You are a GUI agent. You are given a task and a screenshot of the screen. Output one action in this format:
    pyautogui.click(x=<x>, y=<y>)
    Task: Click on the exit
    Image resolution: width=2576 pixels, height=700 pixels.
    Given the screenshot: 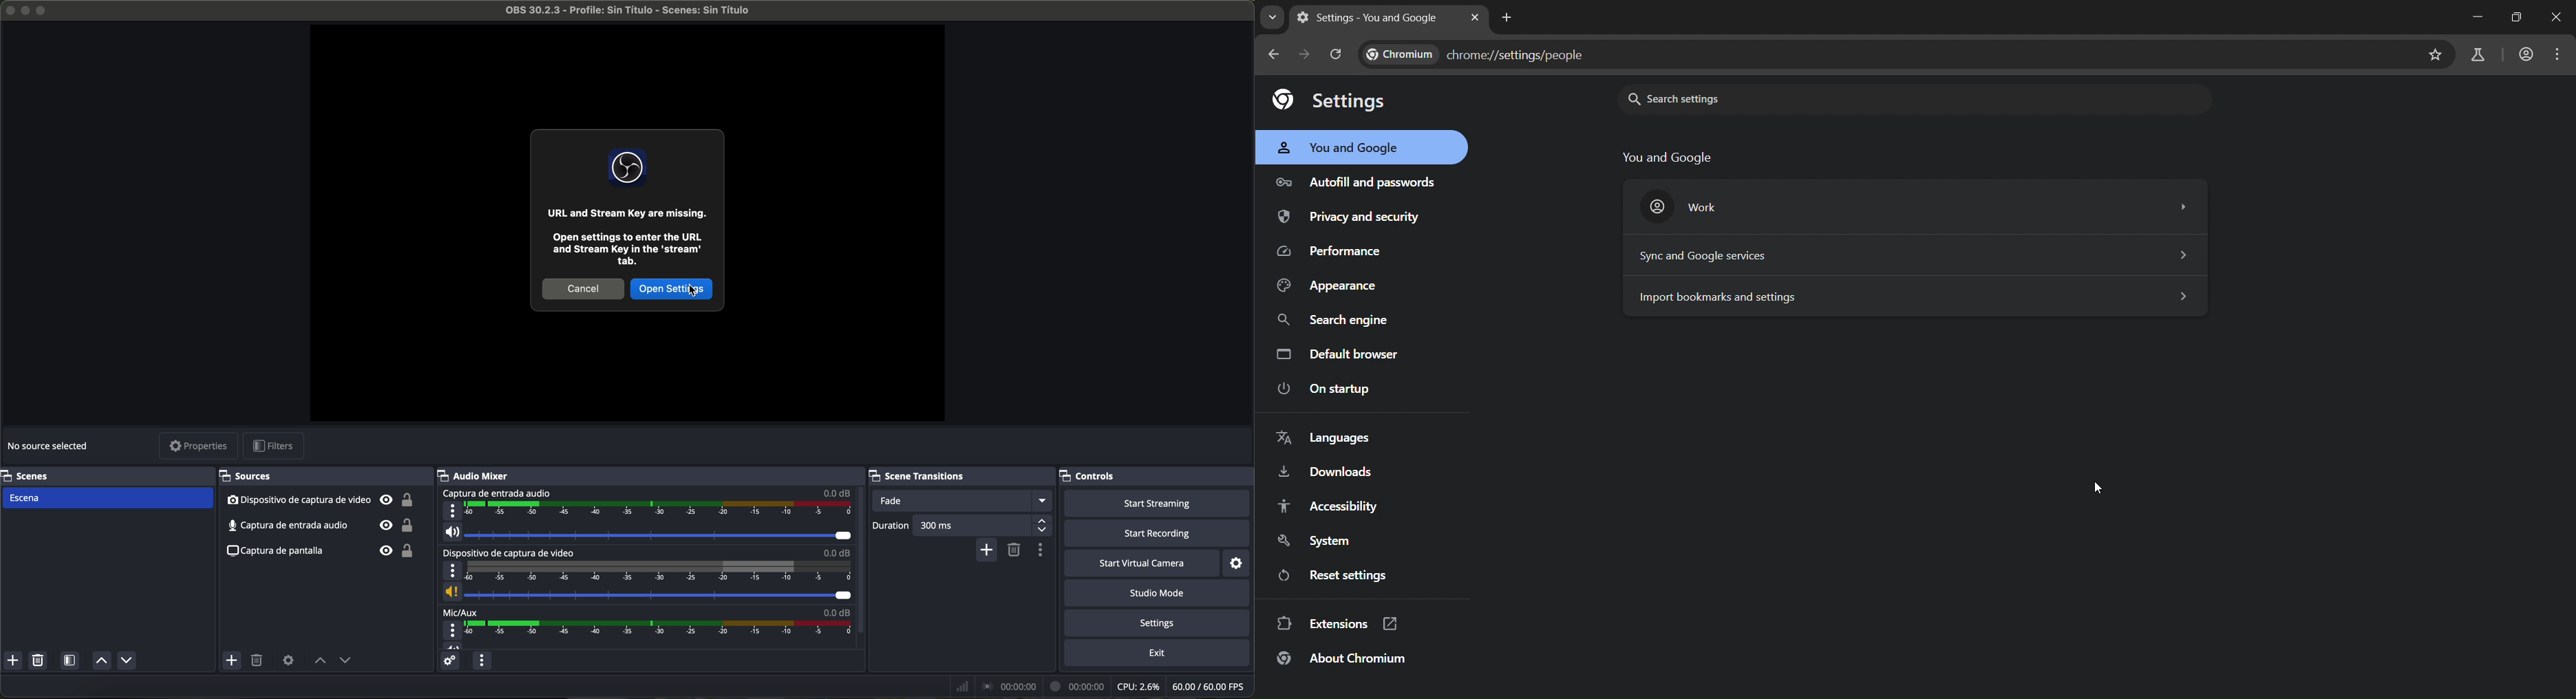 What is the action you would take?
    pyautogui.click(x=1159, y=655)
    